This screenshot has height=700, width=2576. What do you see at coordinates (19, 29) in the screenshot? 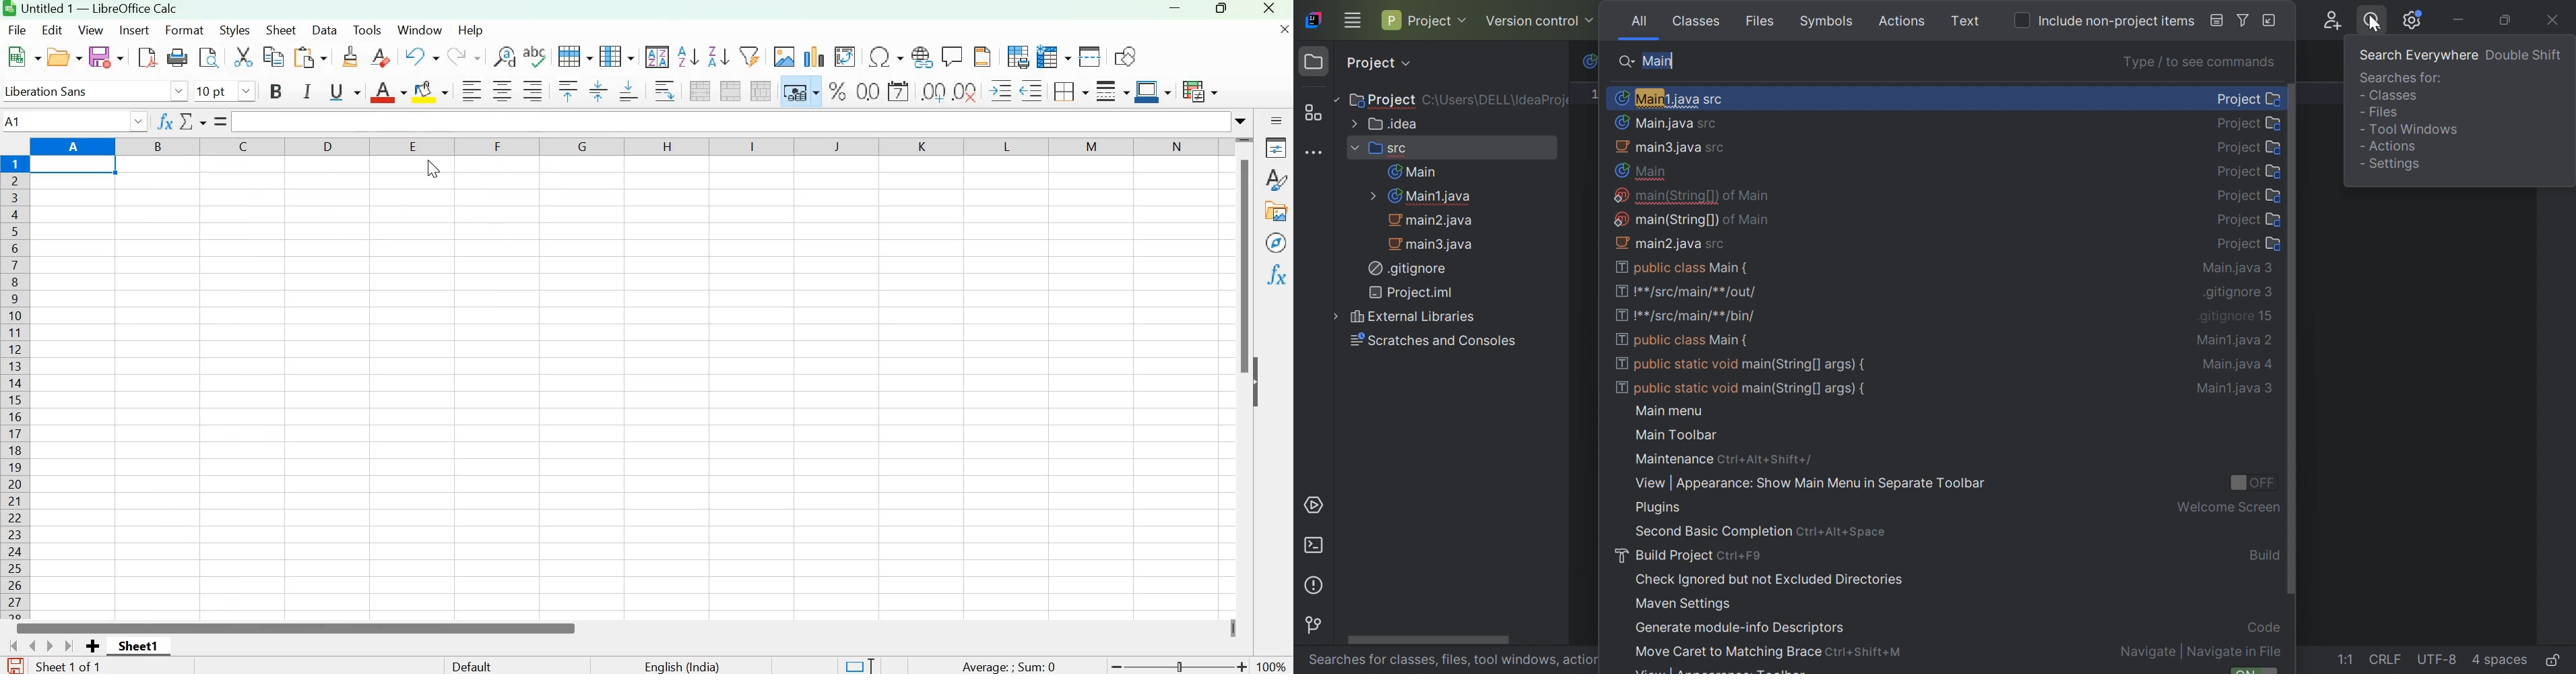
I see `File` at bounding box center [19, 29].